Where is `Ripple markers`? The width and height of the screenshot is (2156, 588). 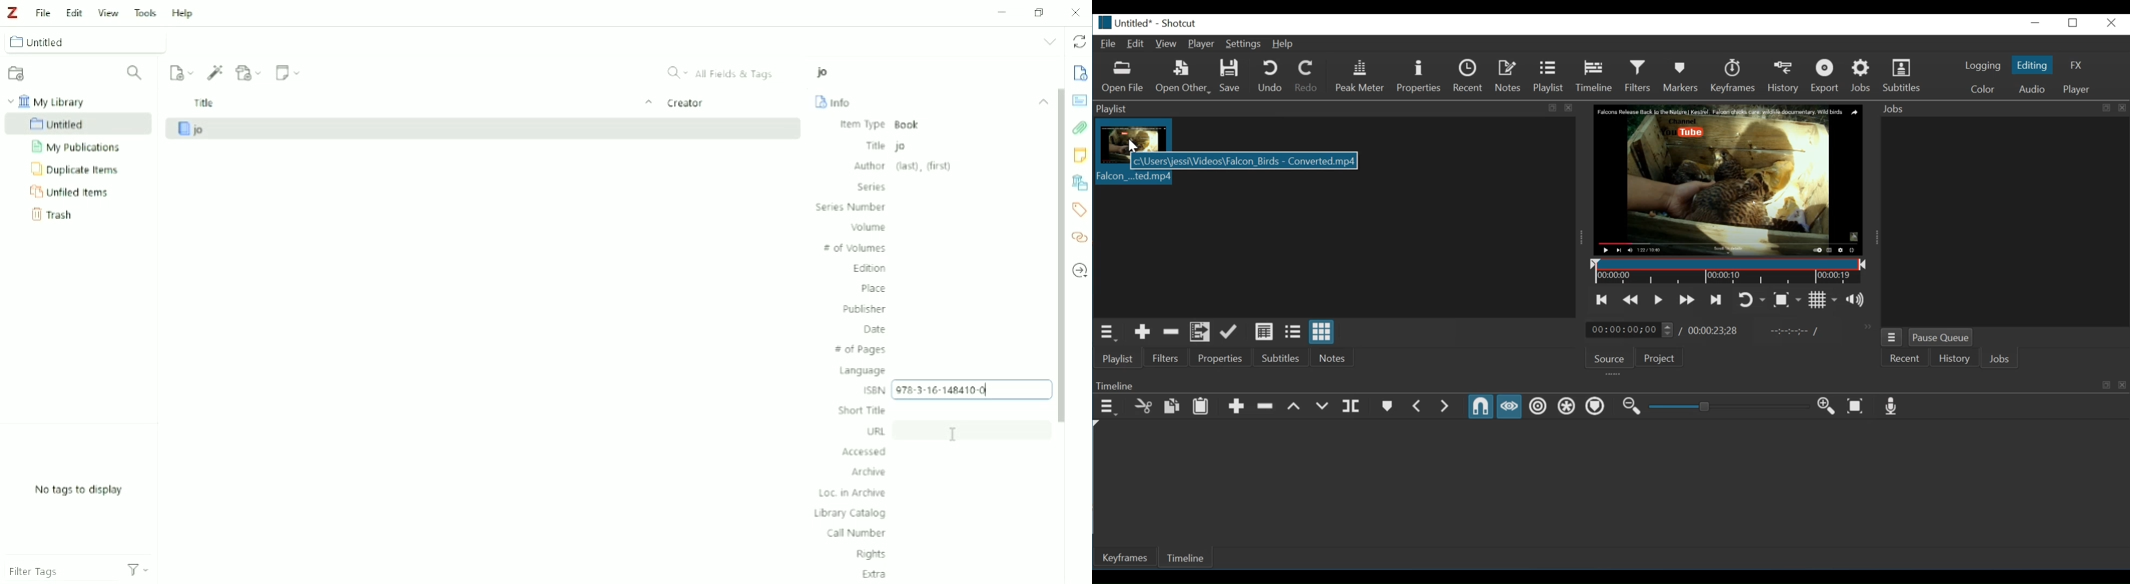 Ripple markers is located at coordinates (1594, 406).